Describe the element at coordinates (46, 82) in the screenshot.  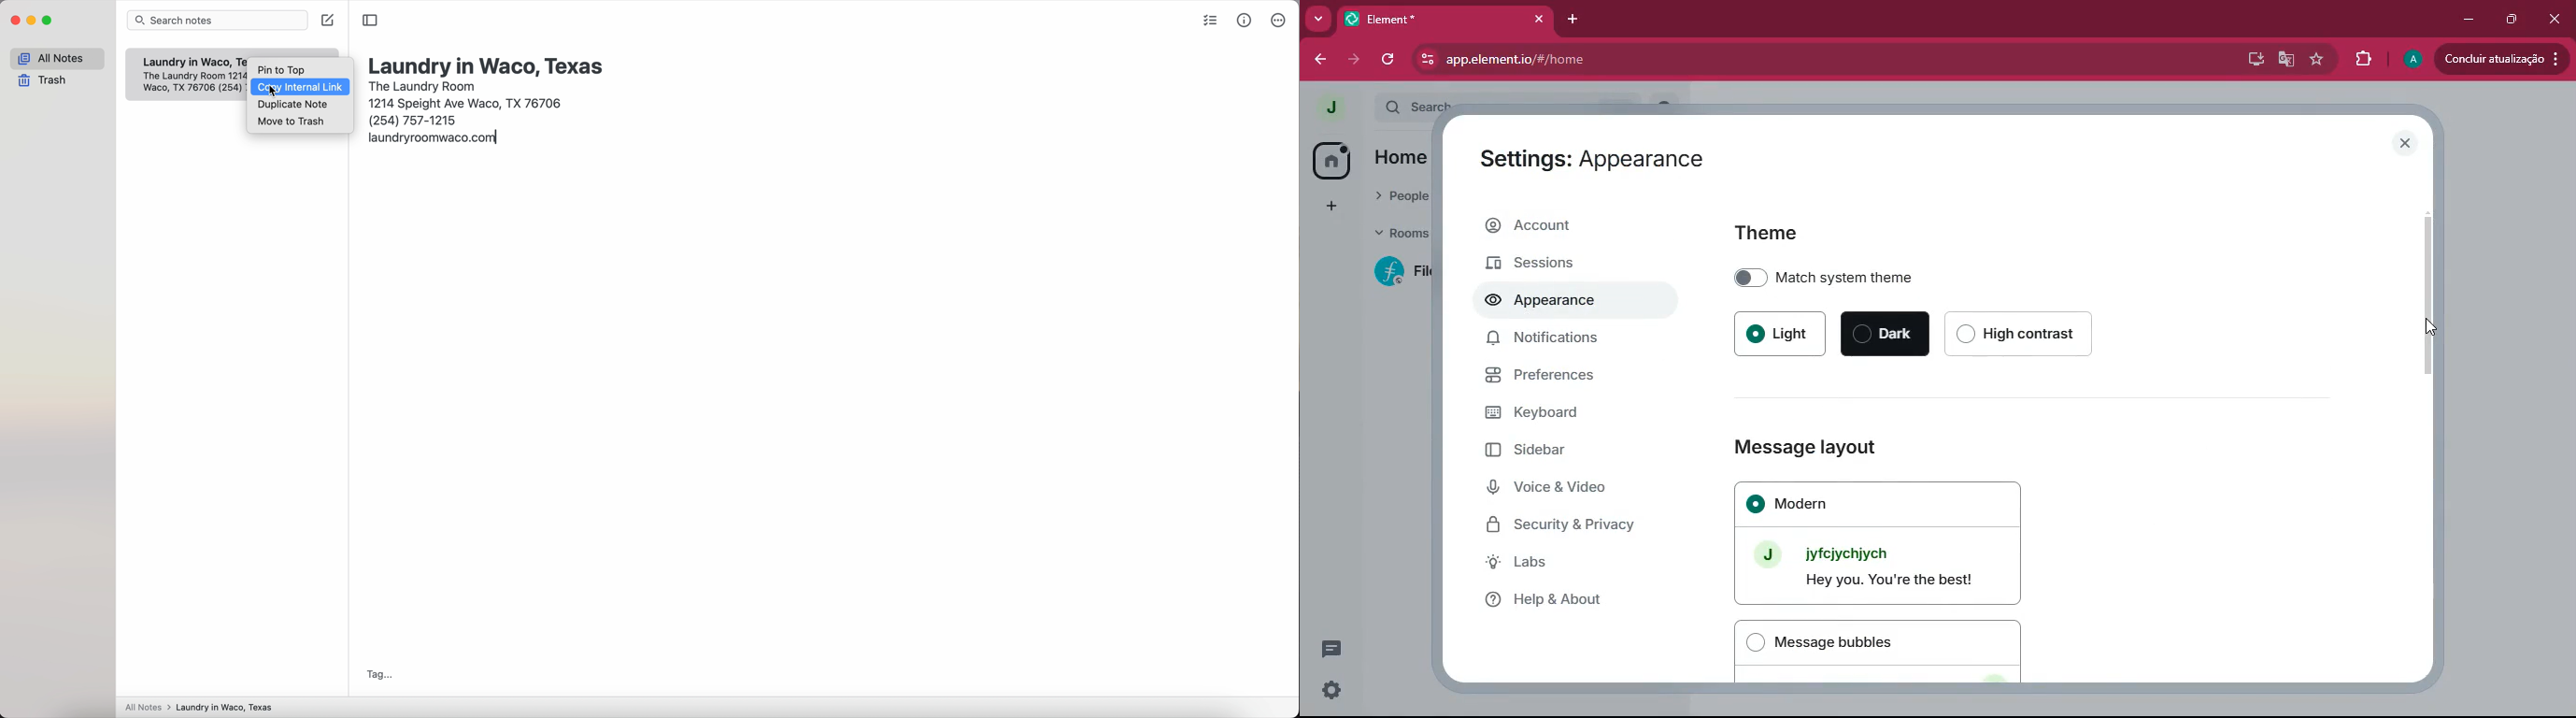
I see `trash` at that location.